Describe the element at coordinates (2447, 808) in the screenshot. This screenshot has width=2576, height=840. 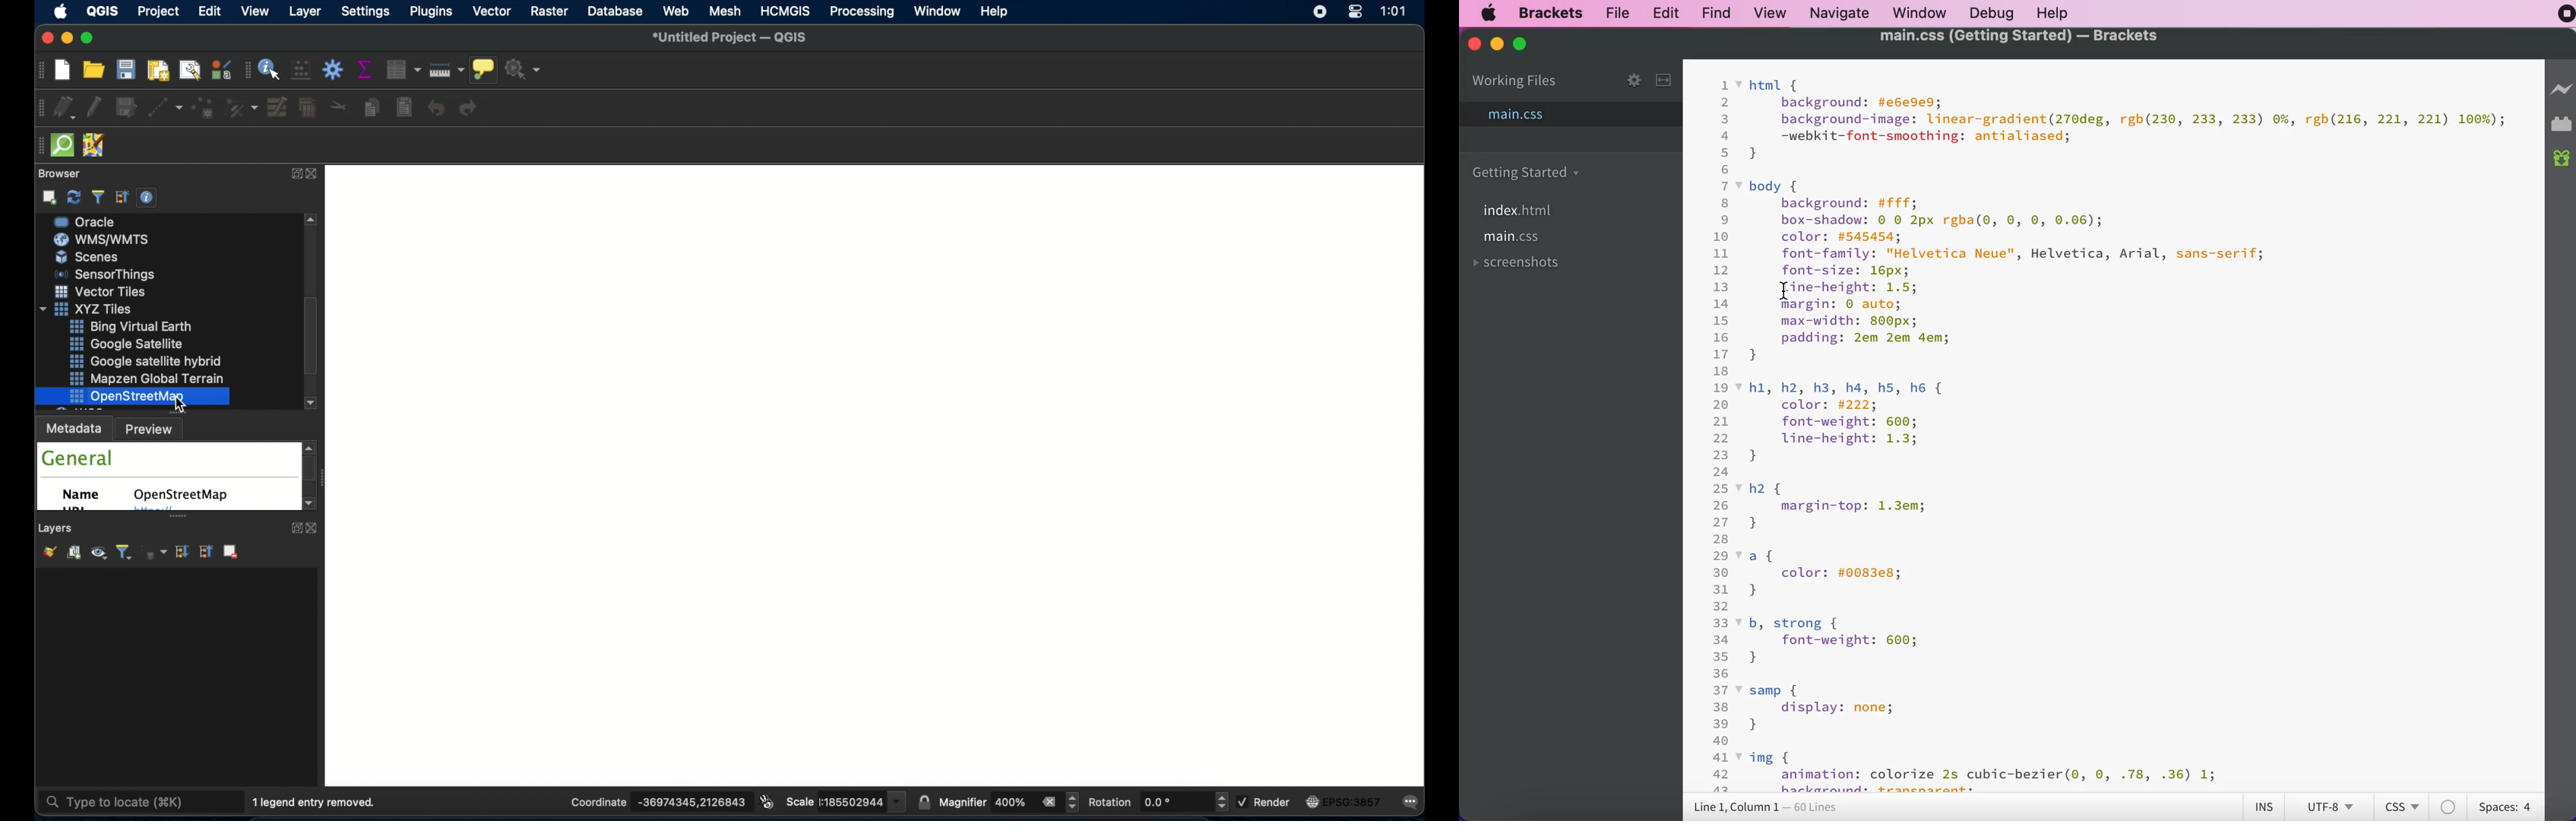
I see `color` at that location.